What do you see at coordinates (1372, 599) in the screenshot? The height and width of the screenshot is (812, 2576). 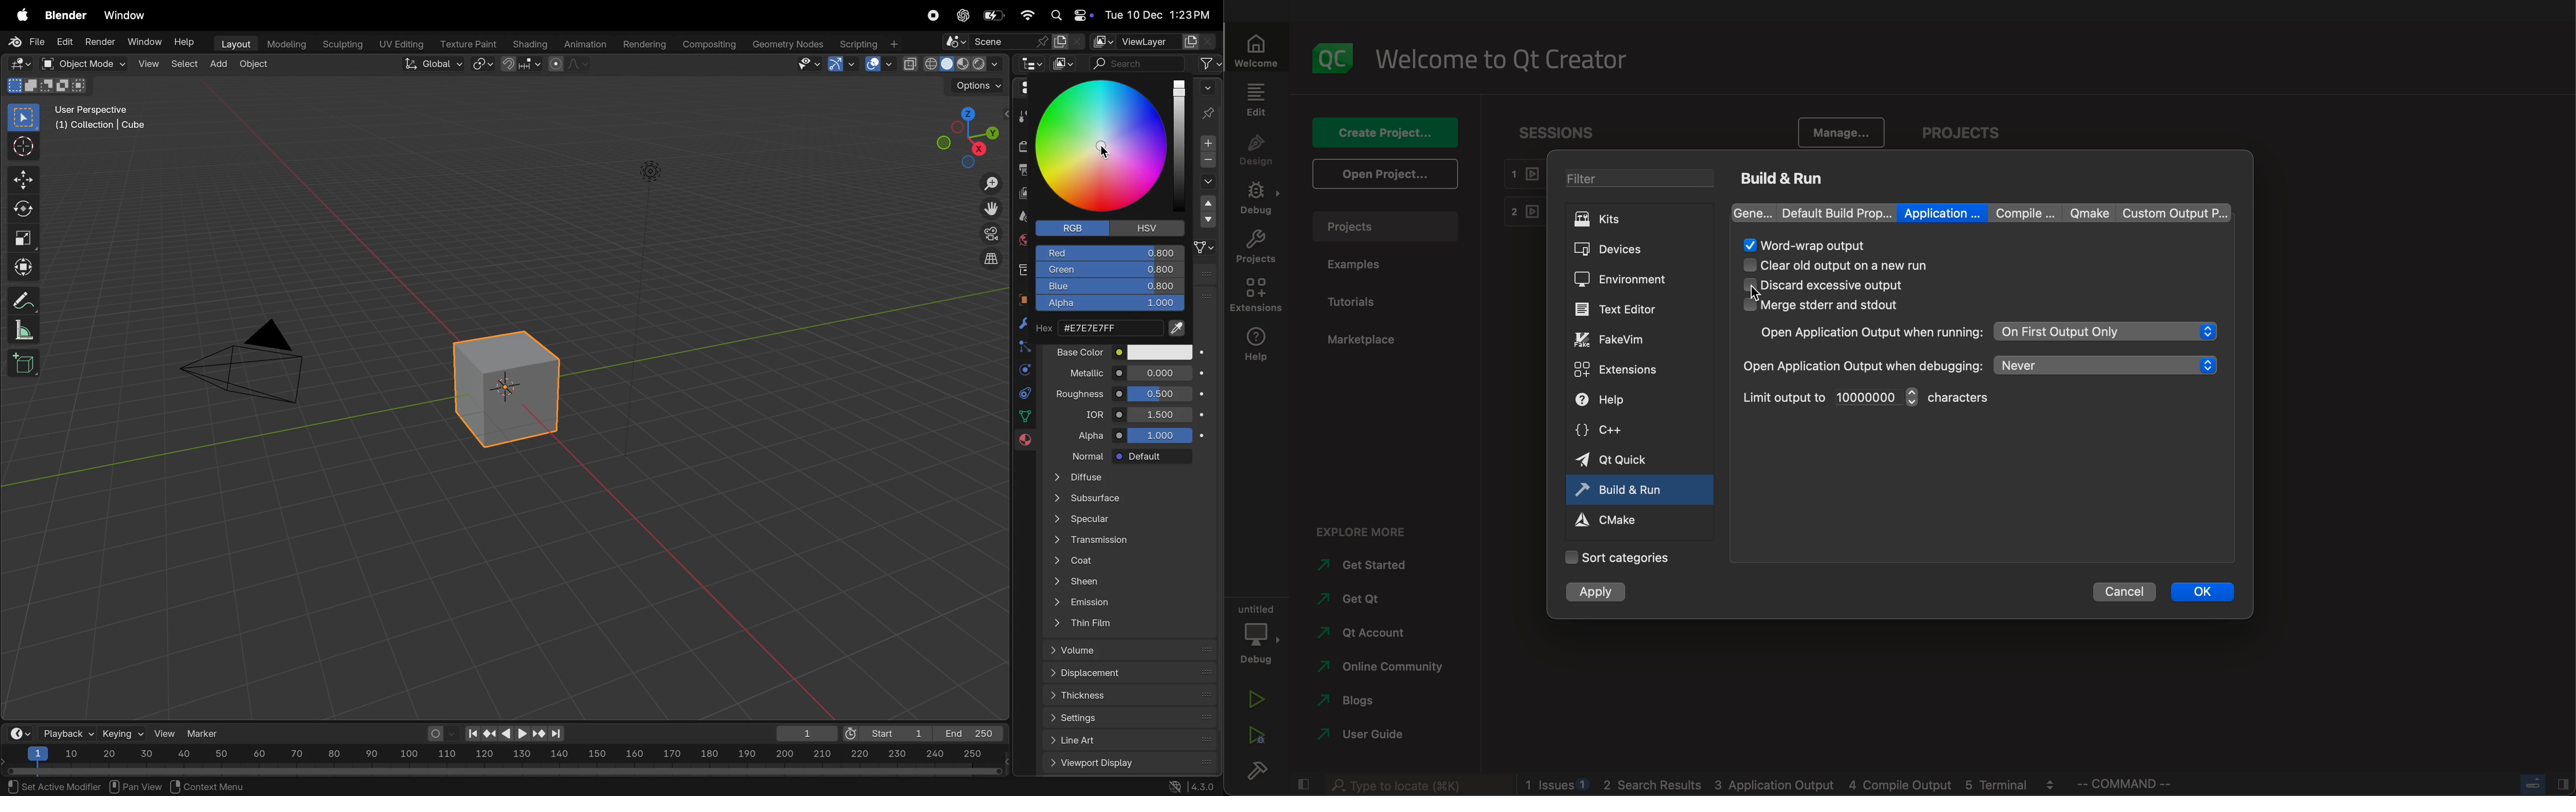 I see `get ` at bounding box center [1372, 599].